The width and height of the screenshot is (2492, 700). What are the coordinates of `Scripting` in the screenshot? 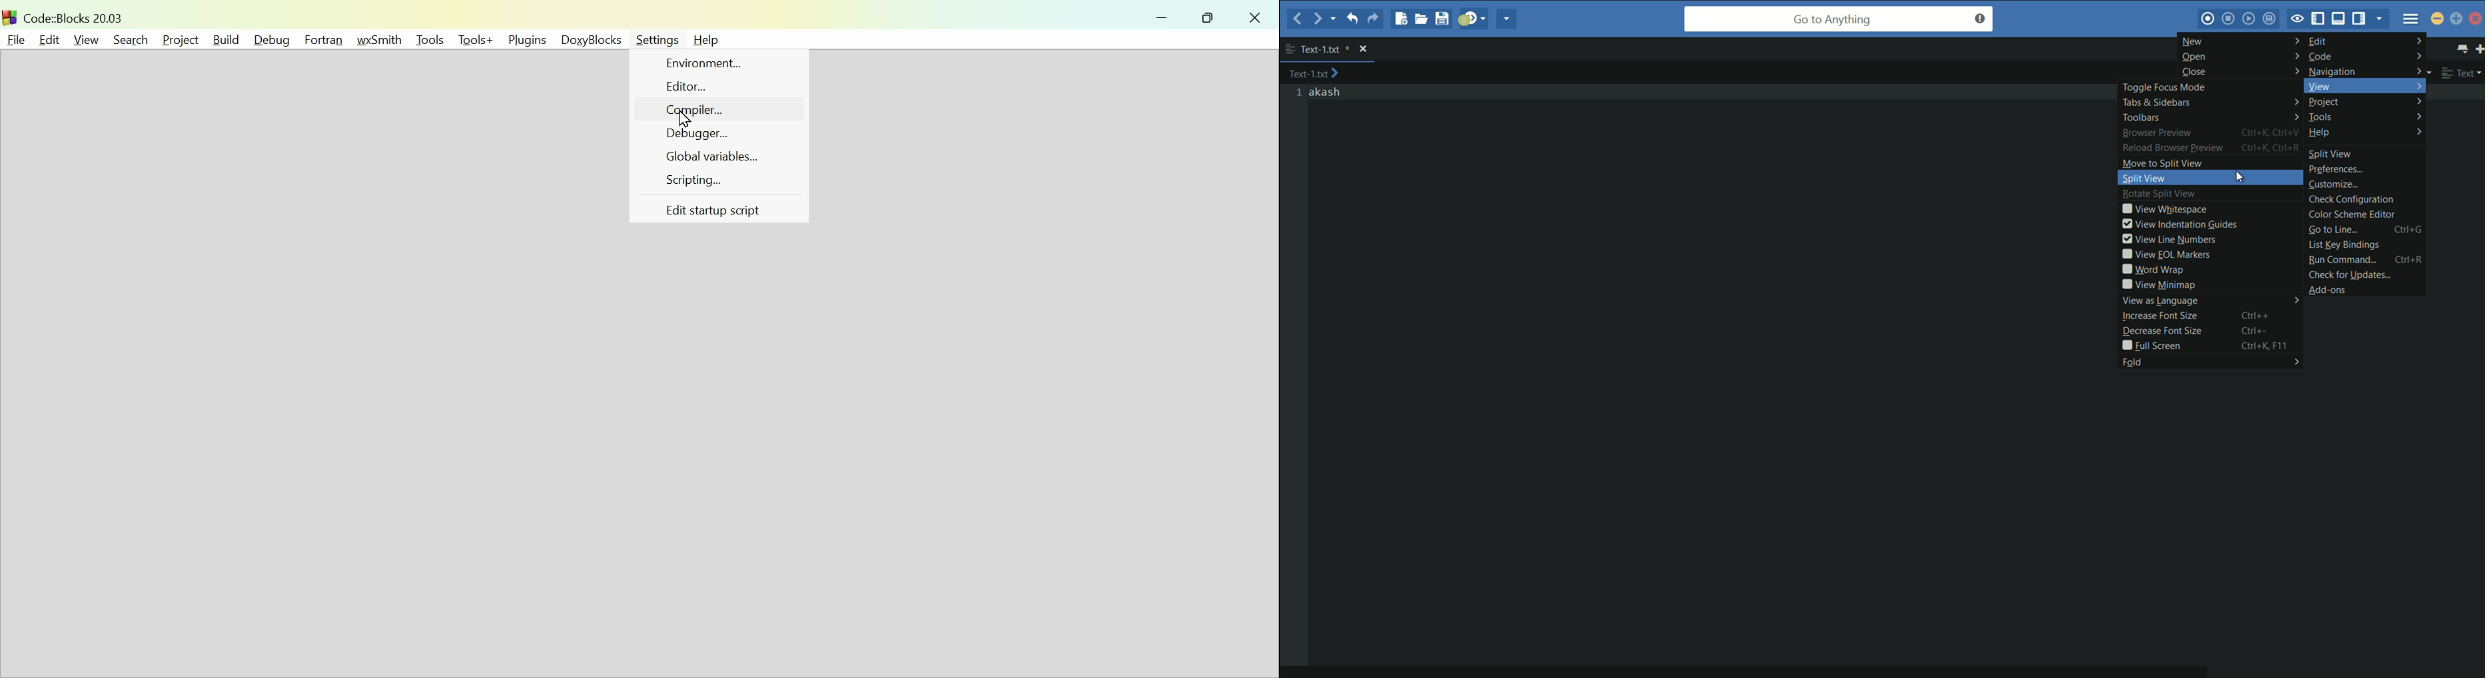 It's located at (716, 180).